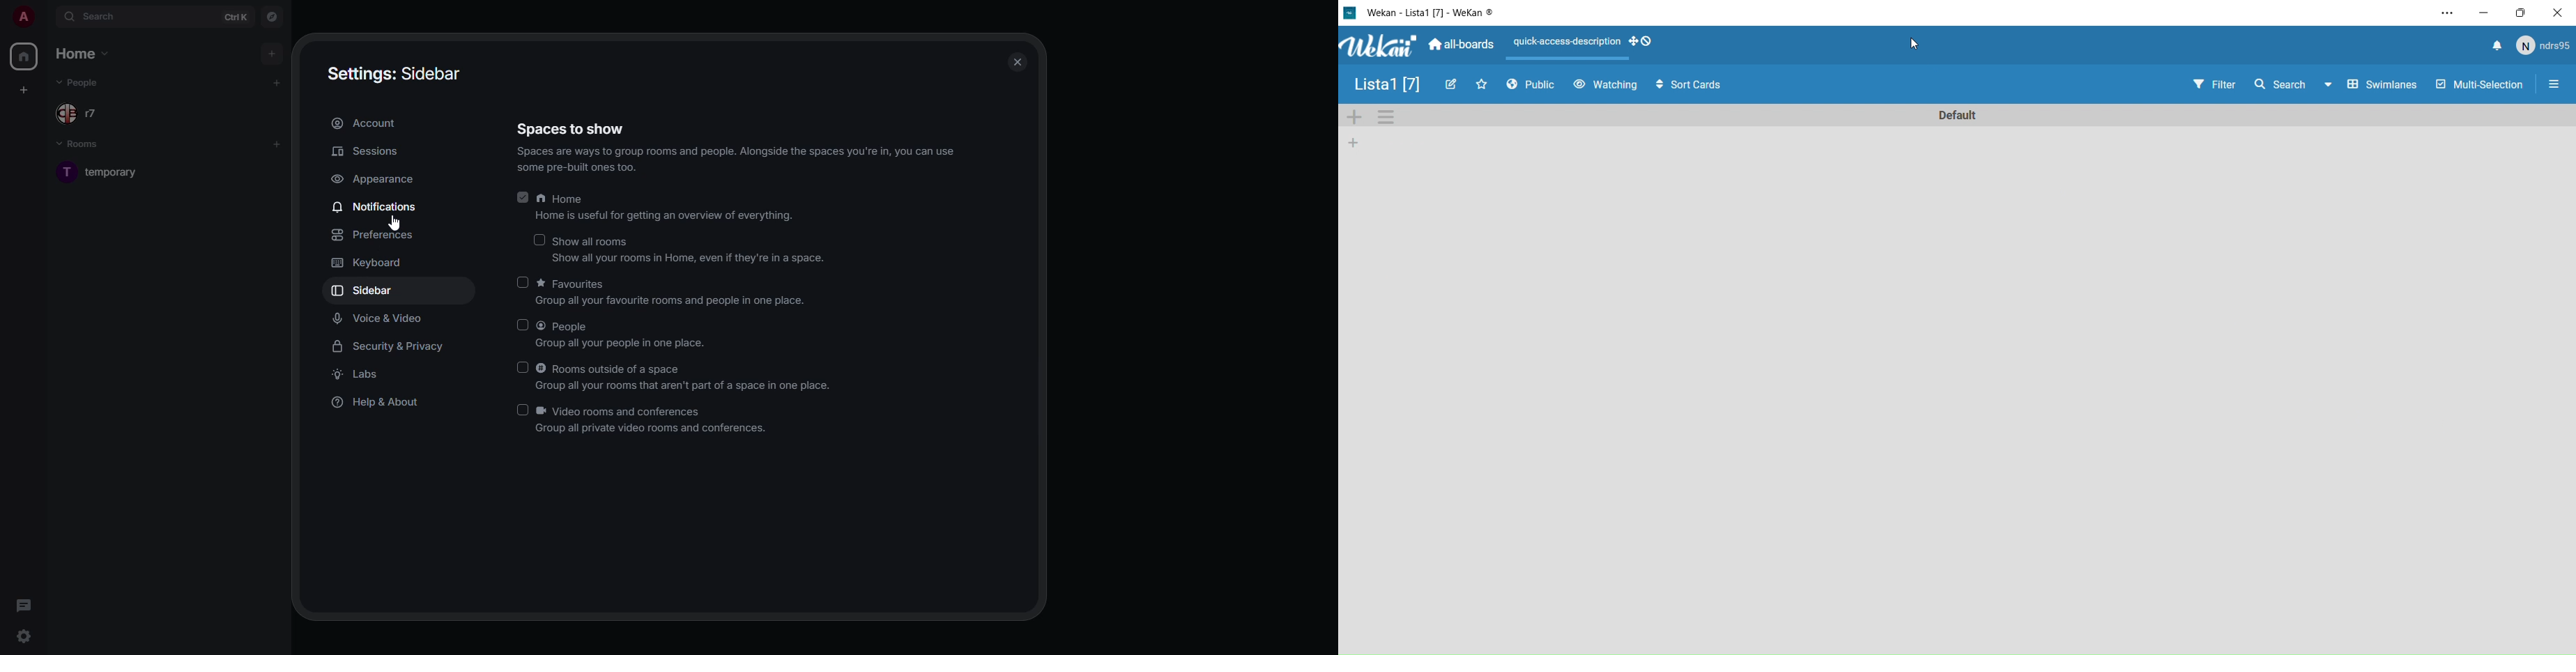 Image resolution: width=2576 pixels, height=672 pixels. Describe the element at coordinates (393, 346) in the screenshot. I see `security & privacy` at that location.